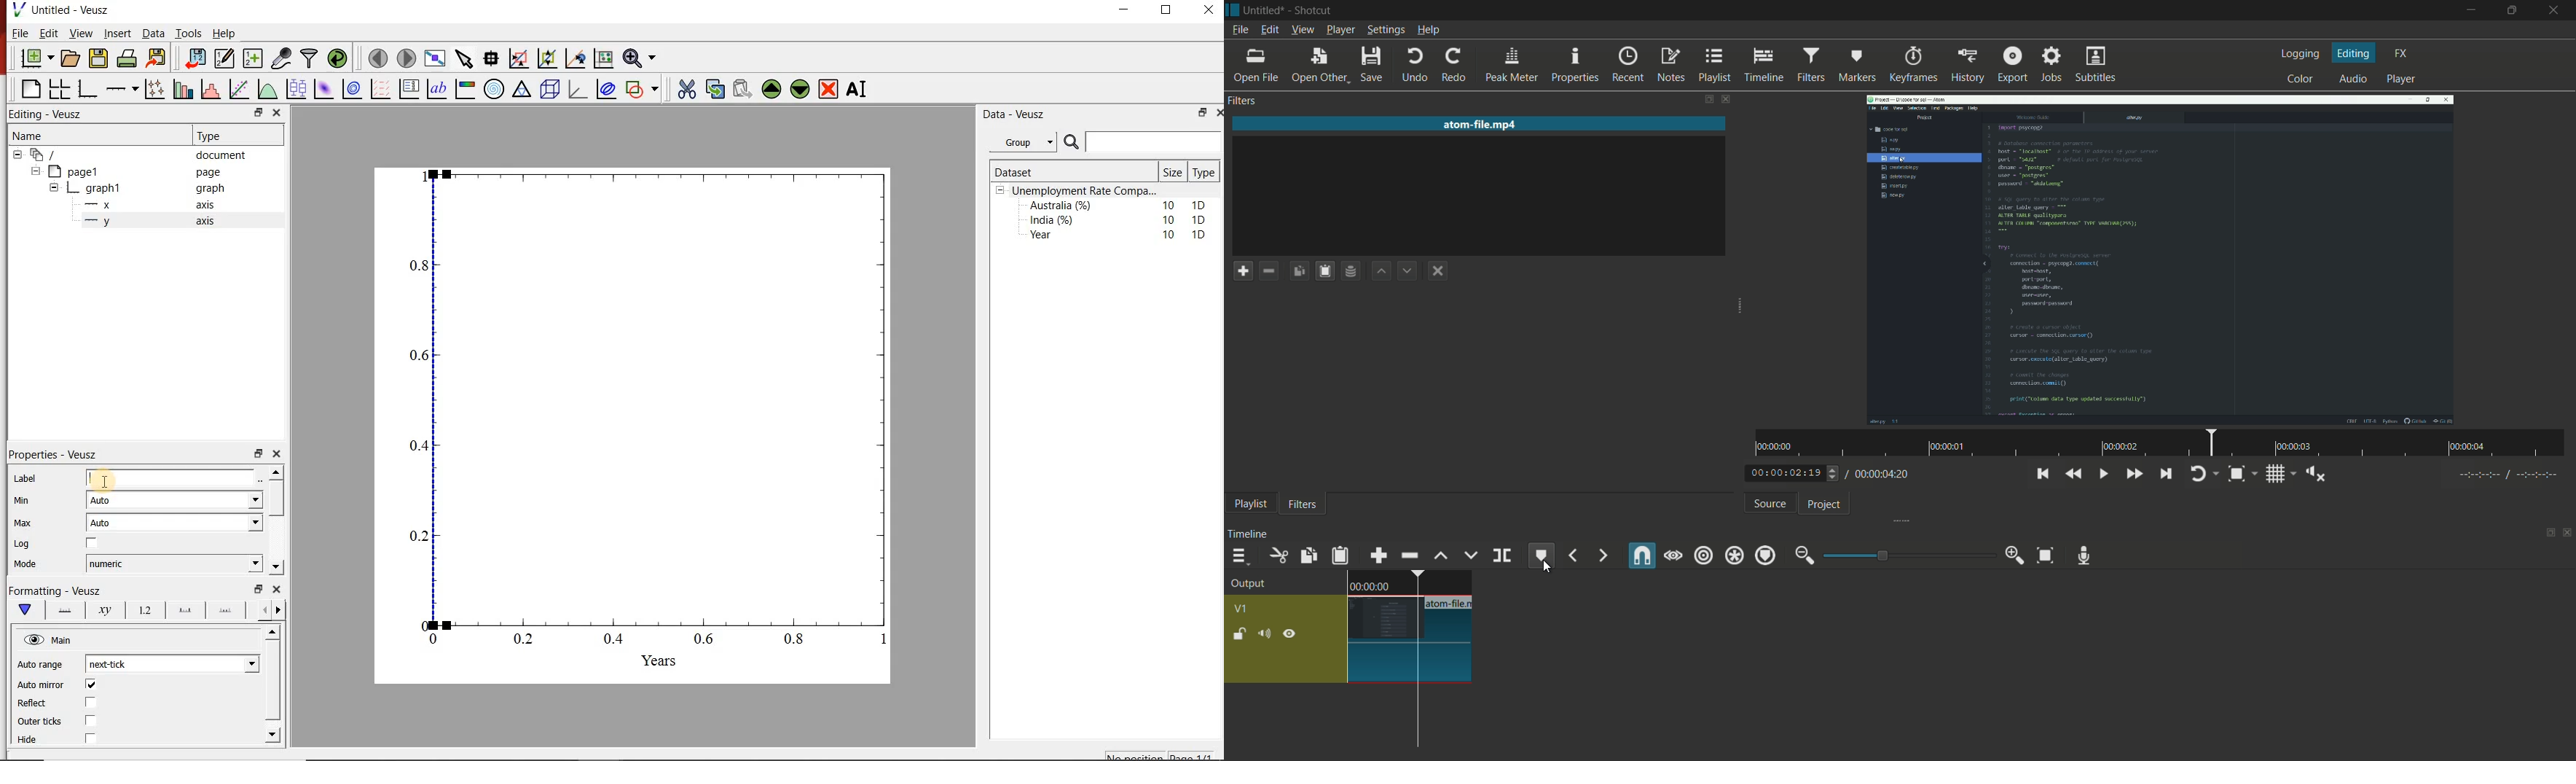 The width and height of the screenshot is (2576, 784). What do you see at coordinates (1243, 100) in the screenshot?
I see `filters` at bounding box center [1243, 100].